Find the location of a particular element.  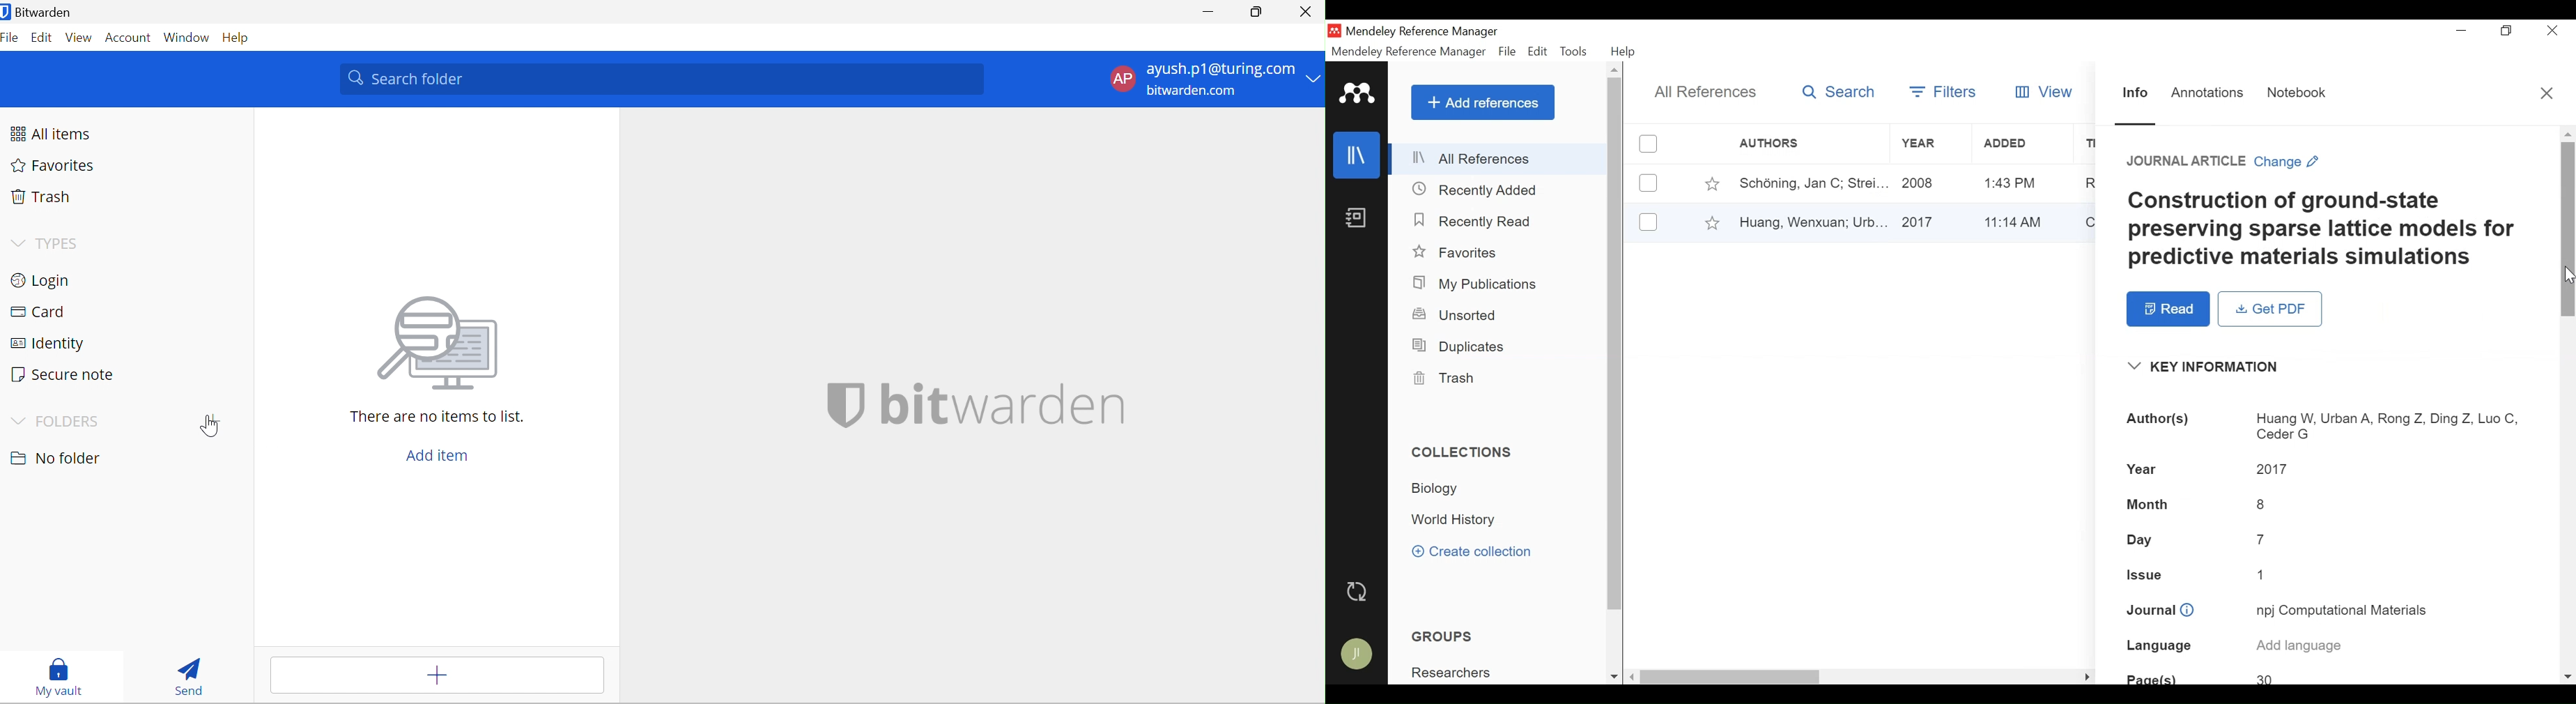

Search is located at coordinates (1839, 92).